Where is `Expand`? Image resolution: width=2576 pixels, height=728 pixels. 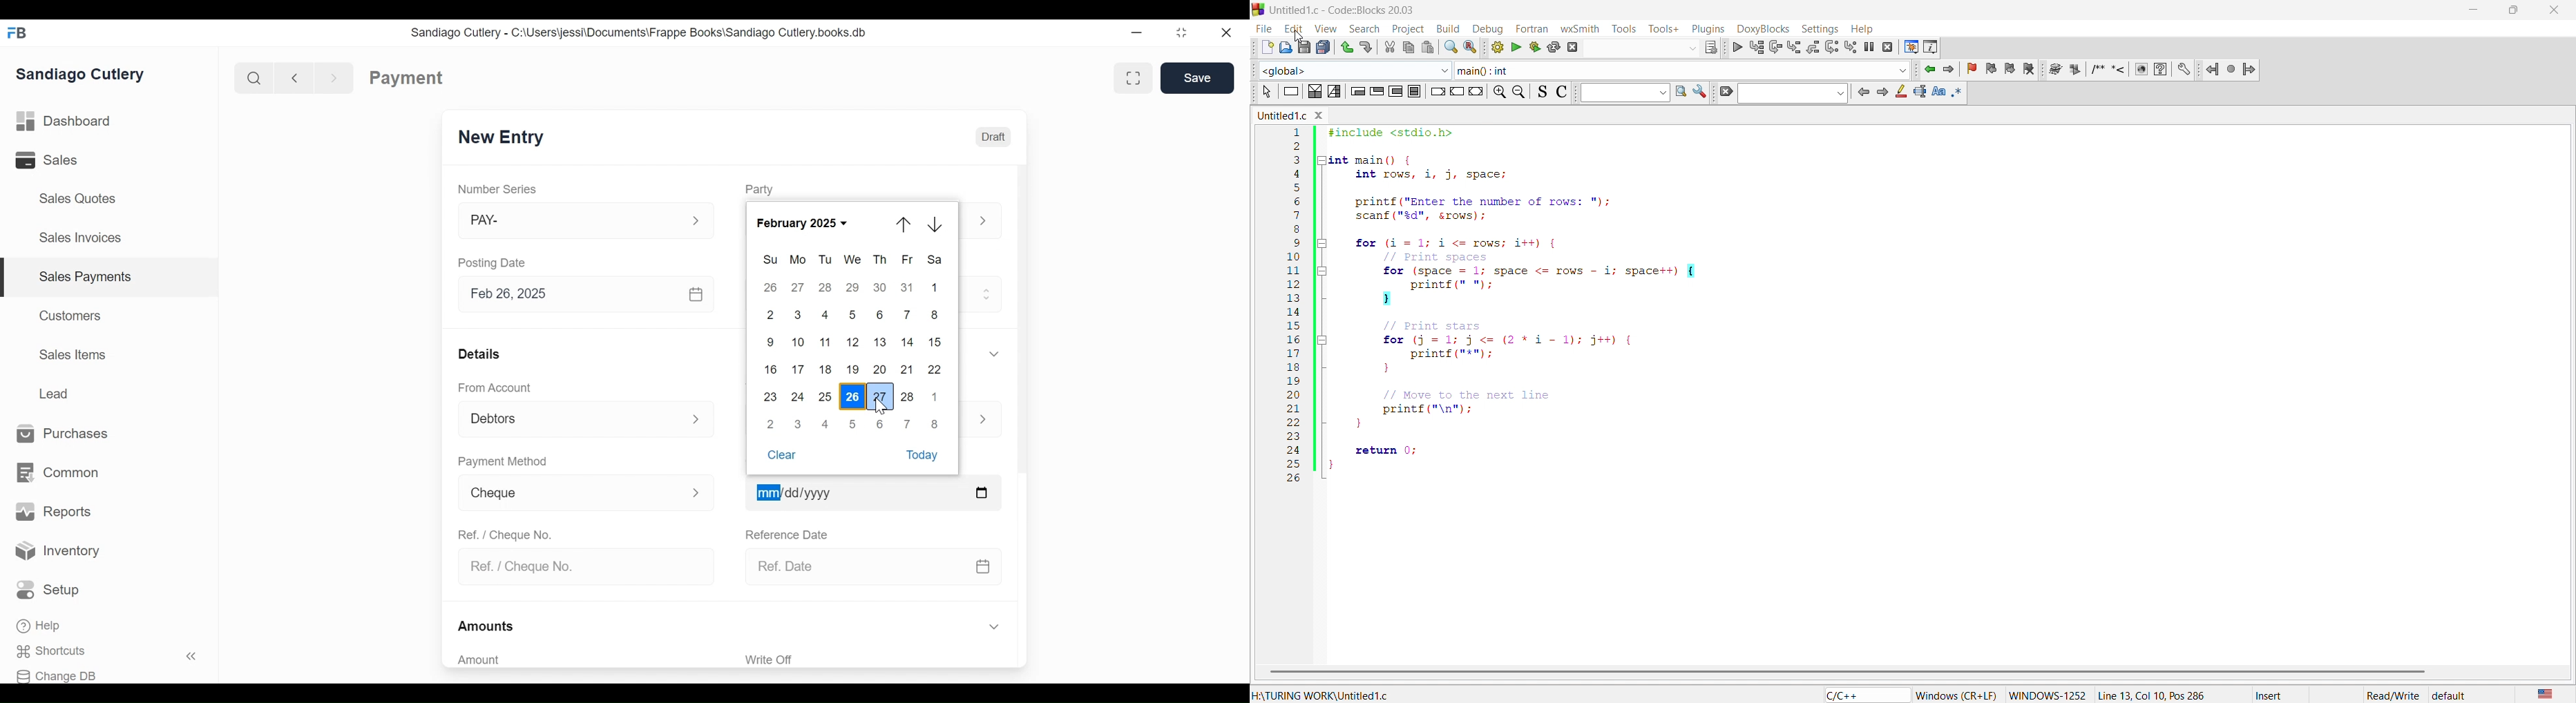 Expand is located at coordinates (983, 222).